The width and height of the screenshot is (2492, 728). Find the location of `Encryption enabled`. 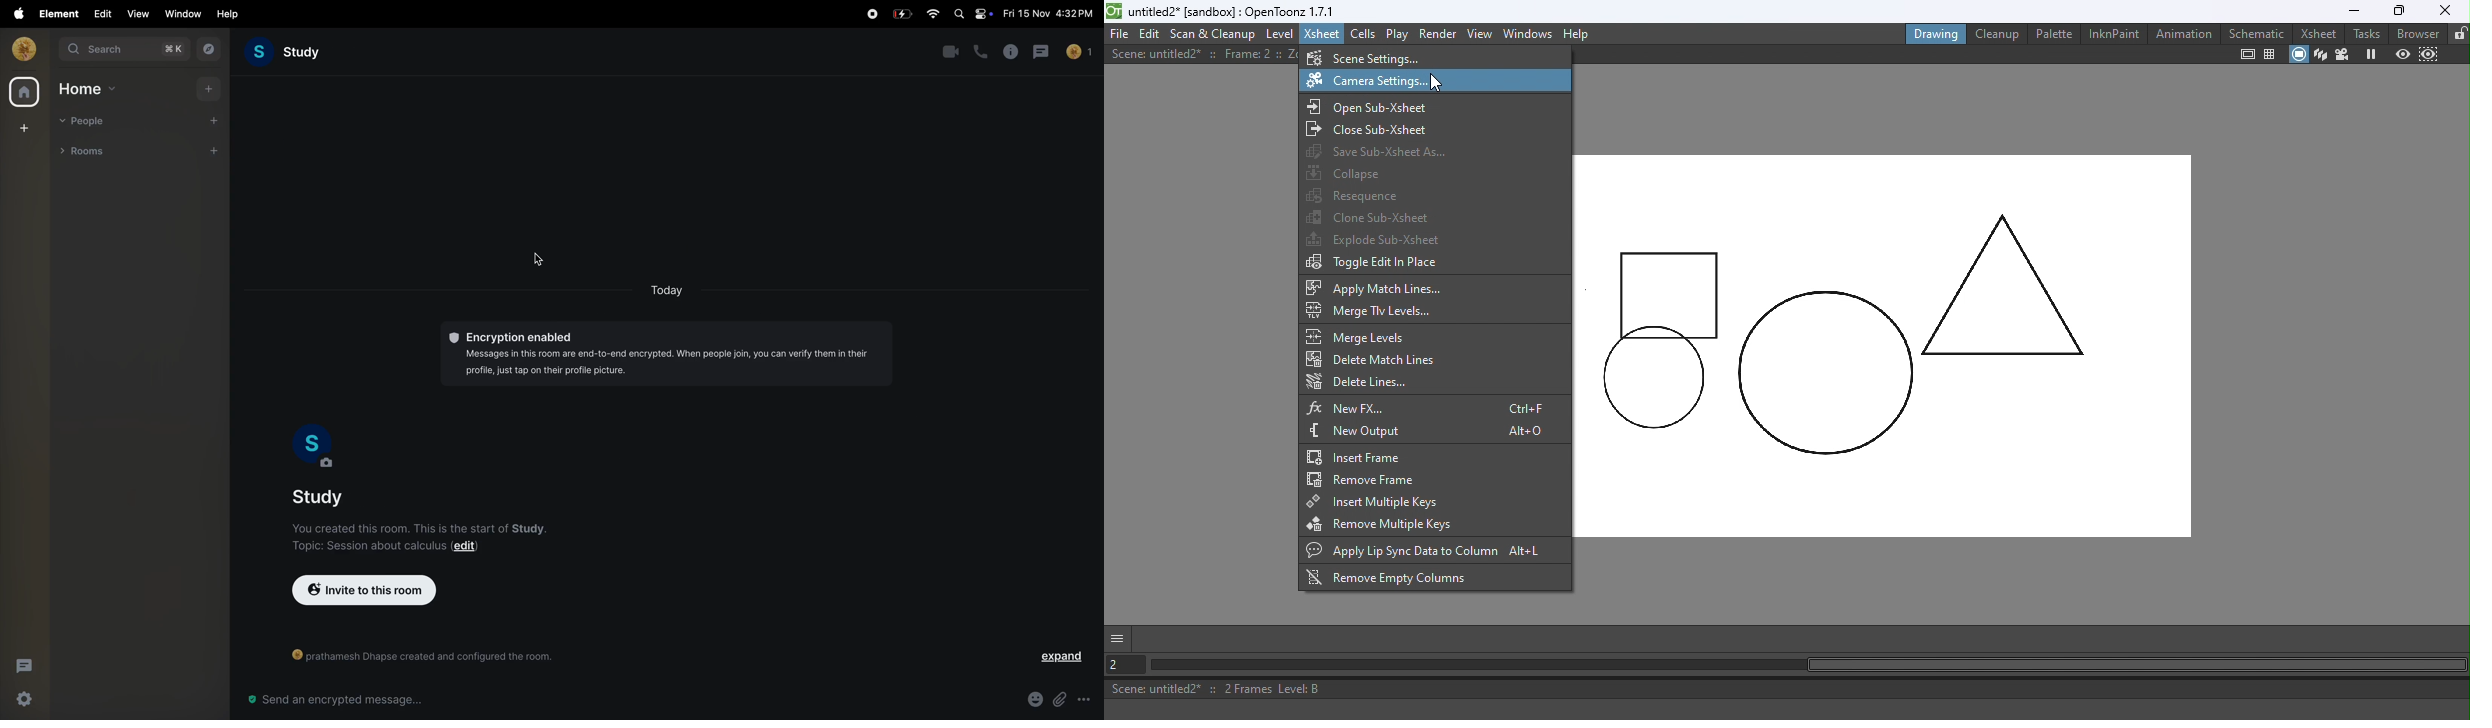

Encryption enabled is located at coordinates (669, 355).